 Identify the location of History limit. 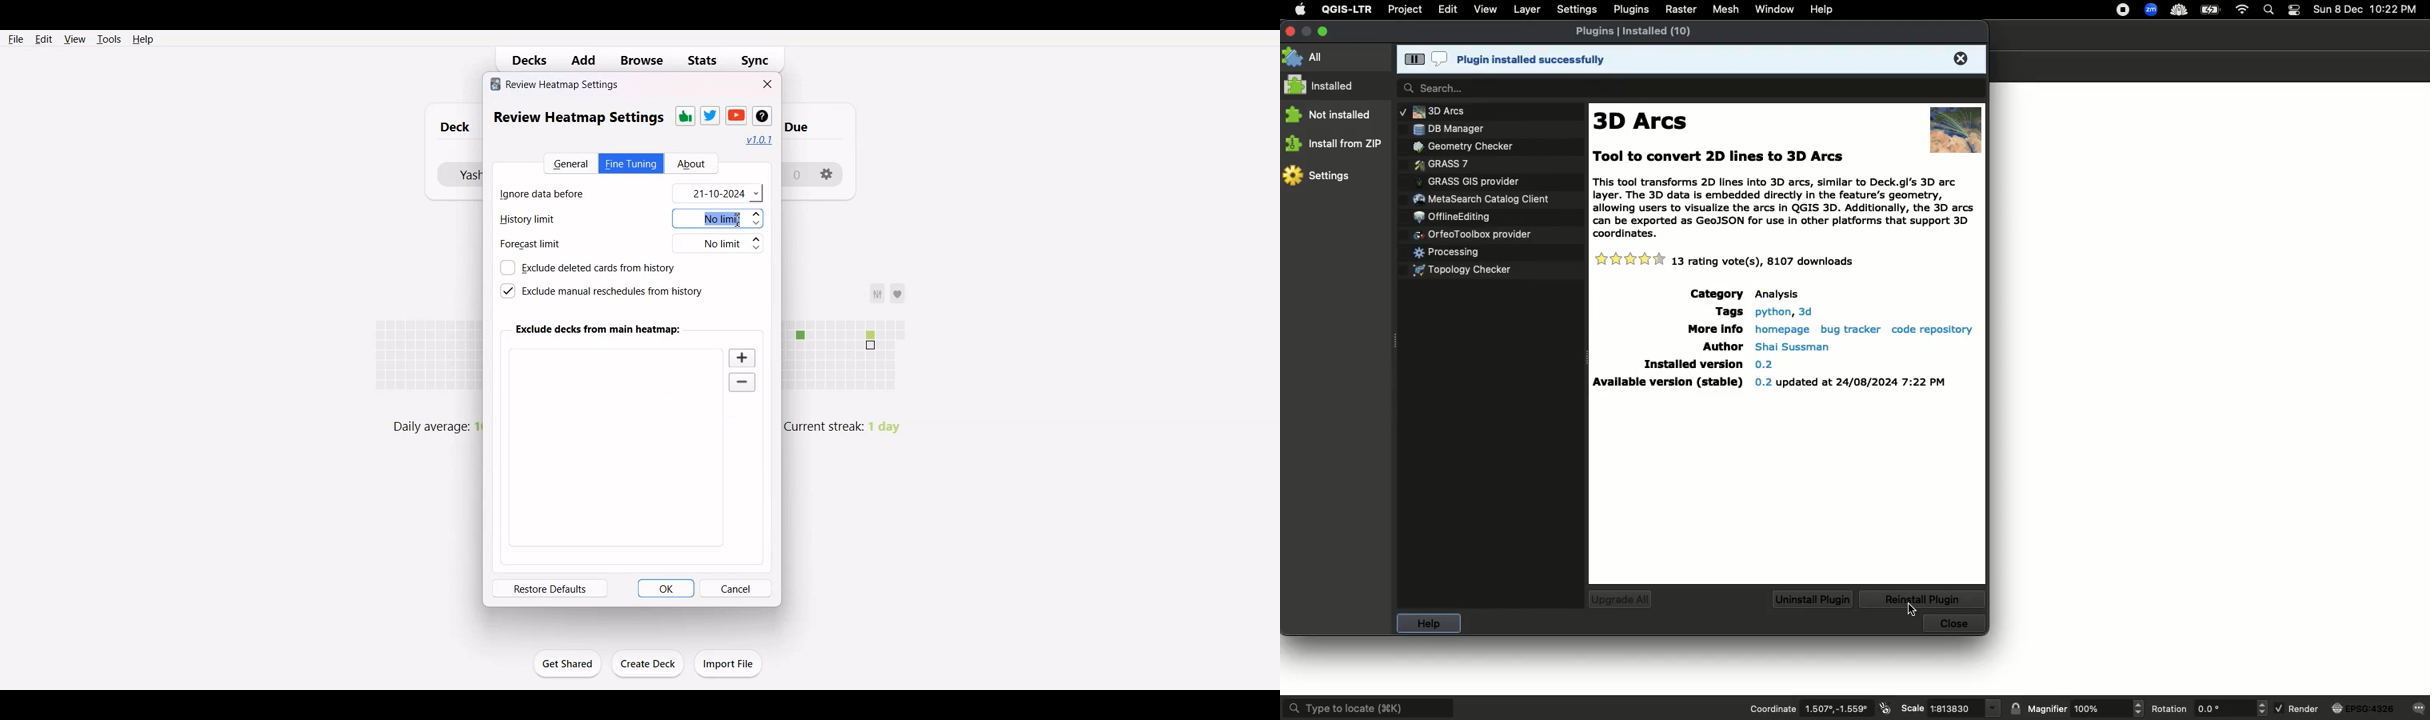
(547, 221).